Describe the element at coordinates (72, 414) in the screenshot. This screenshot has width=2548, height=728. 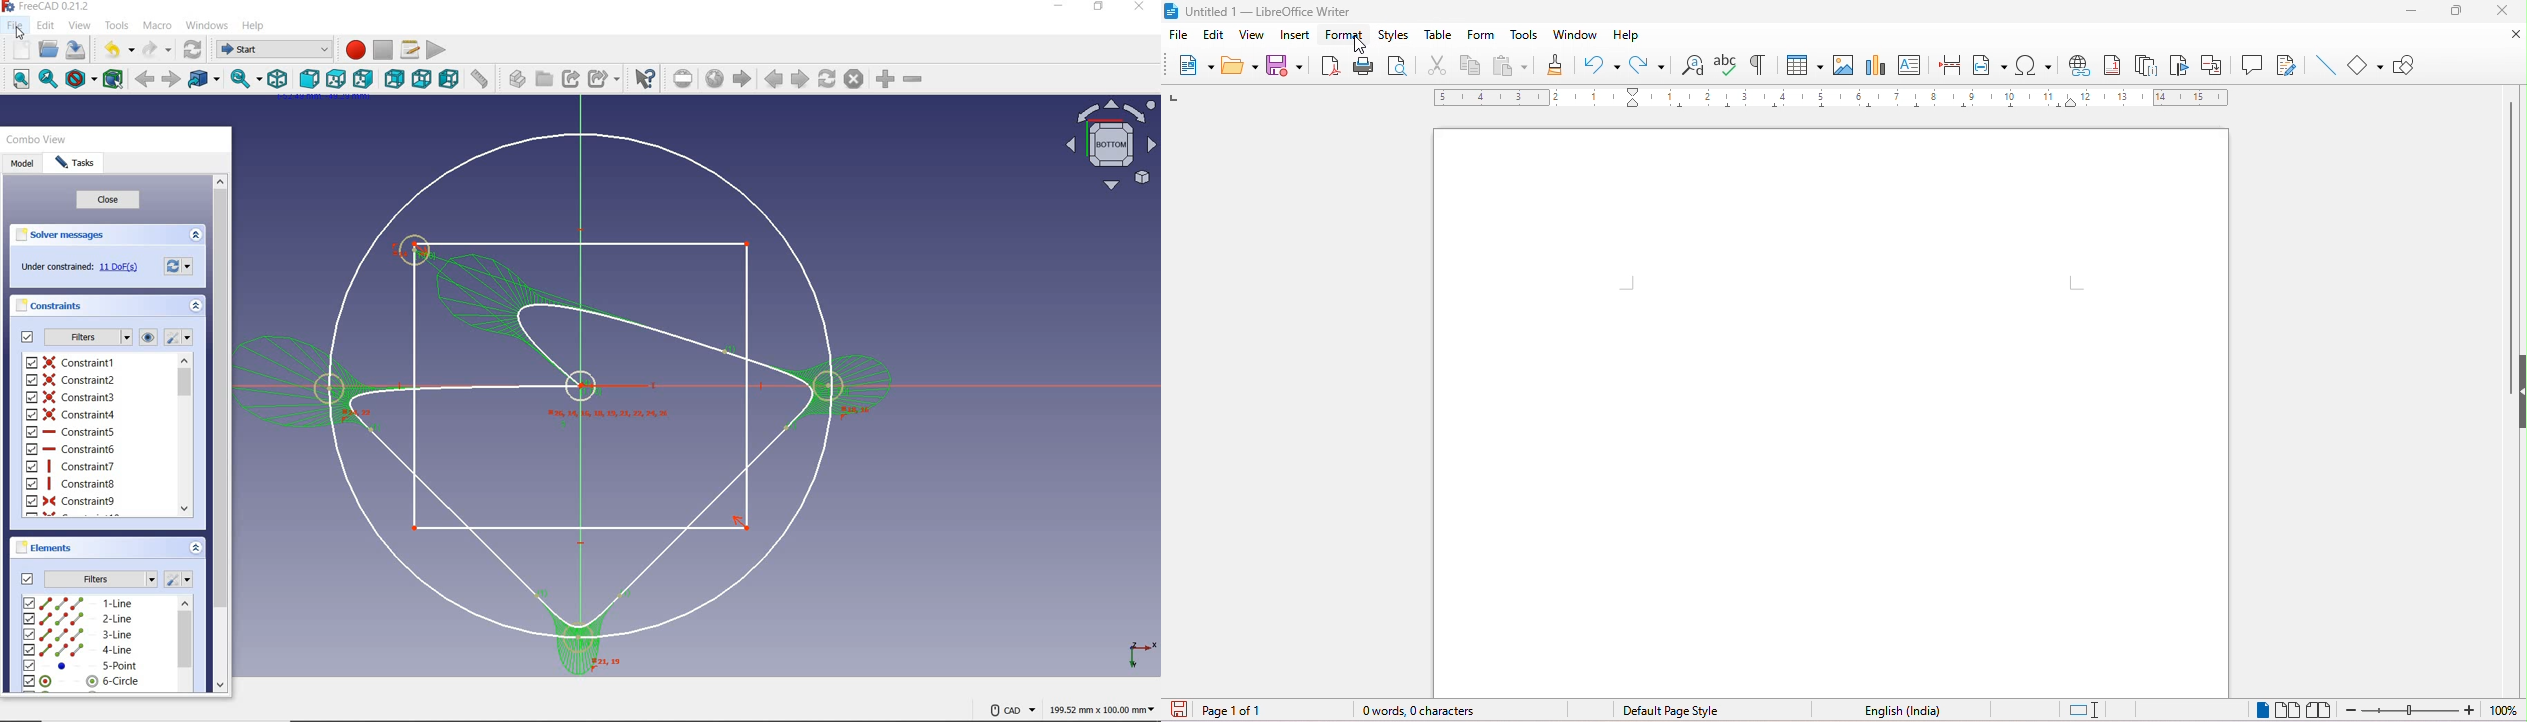
I see `constraint4` at that location.